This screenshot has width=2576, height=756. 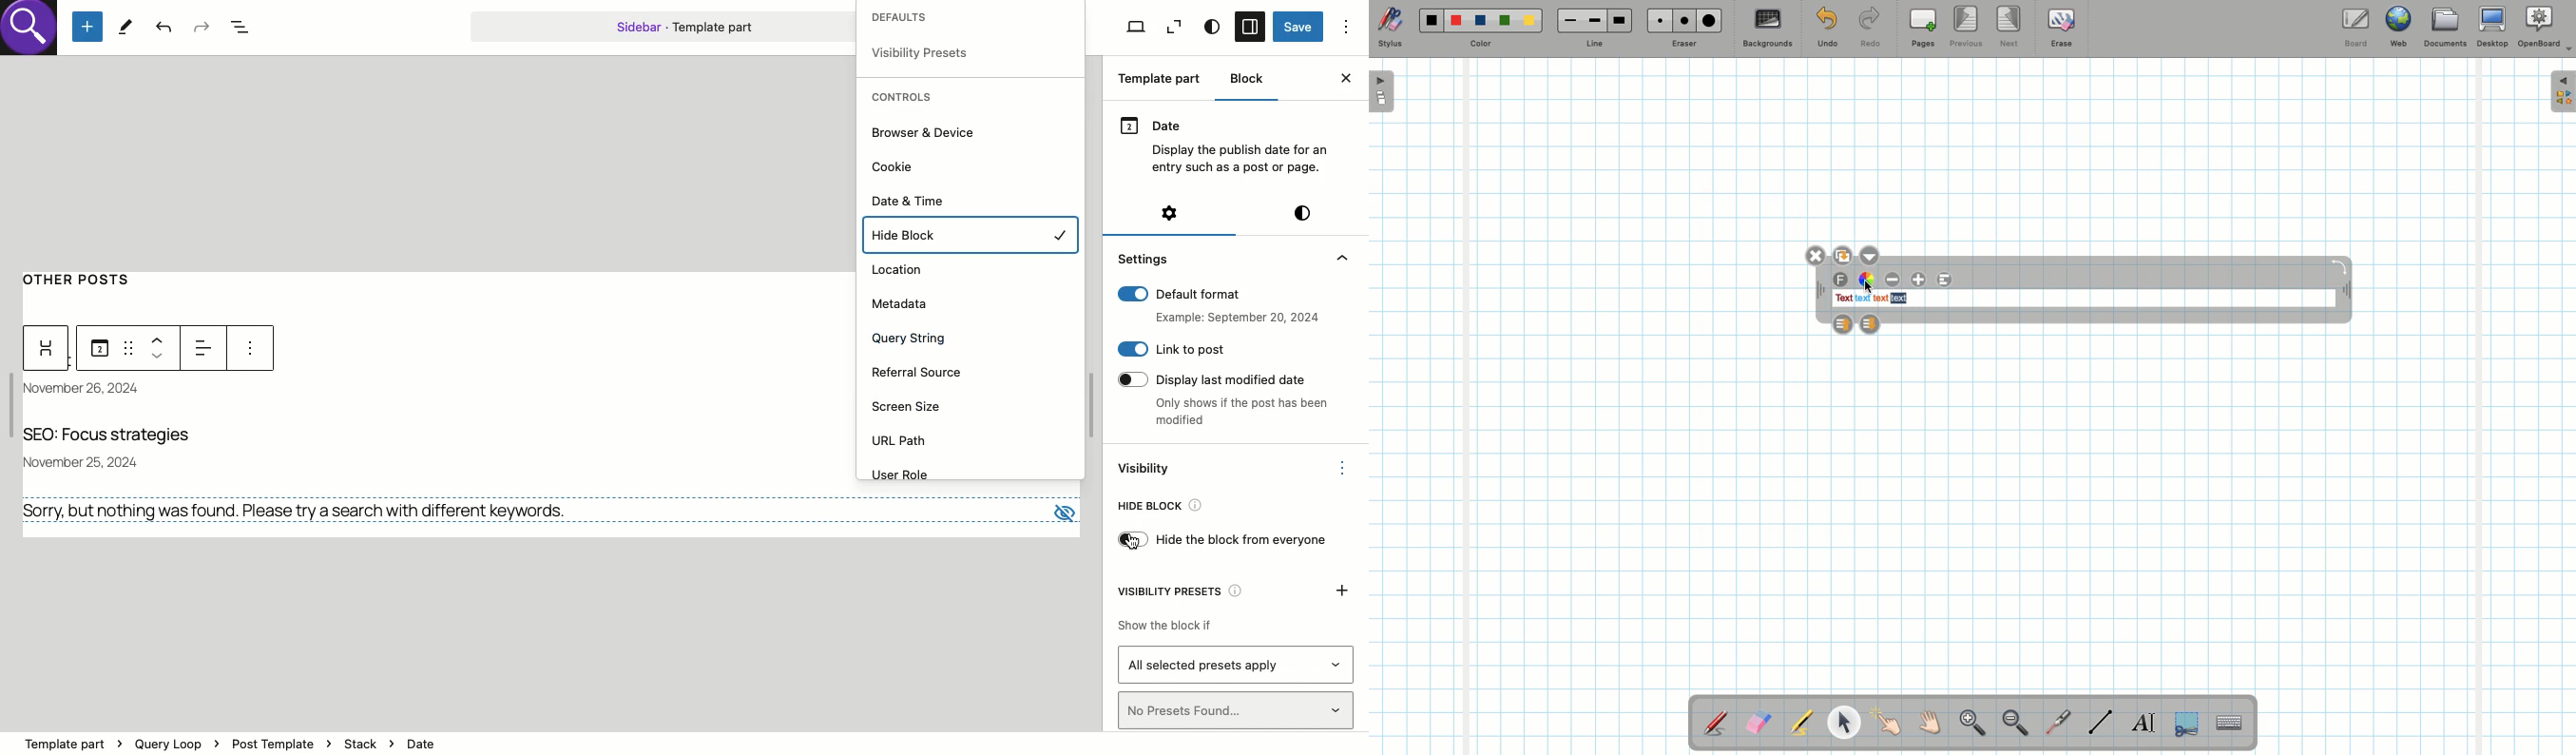 I want to click on Display last modified date, so click(x=1221, y=378).